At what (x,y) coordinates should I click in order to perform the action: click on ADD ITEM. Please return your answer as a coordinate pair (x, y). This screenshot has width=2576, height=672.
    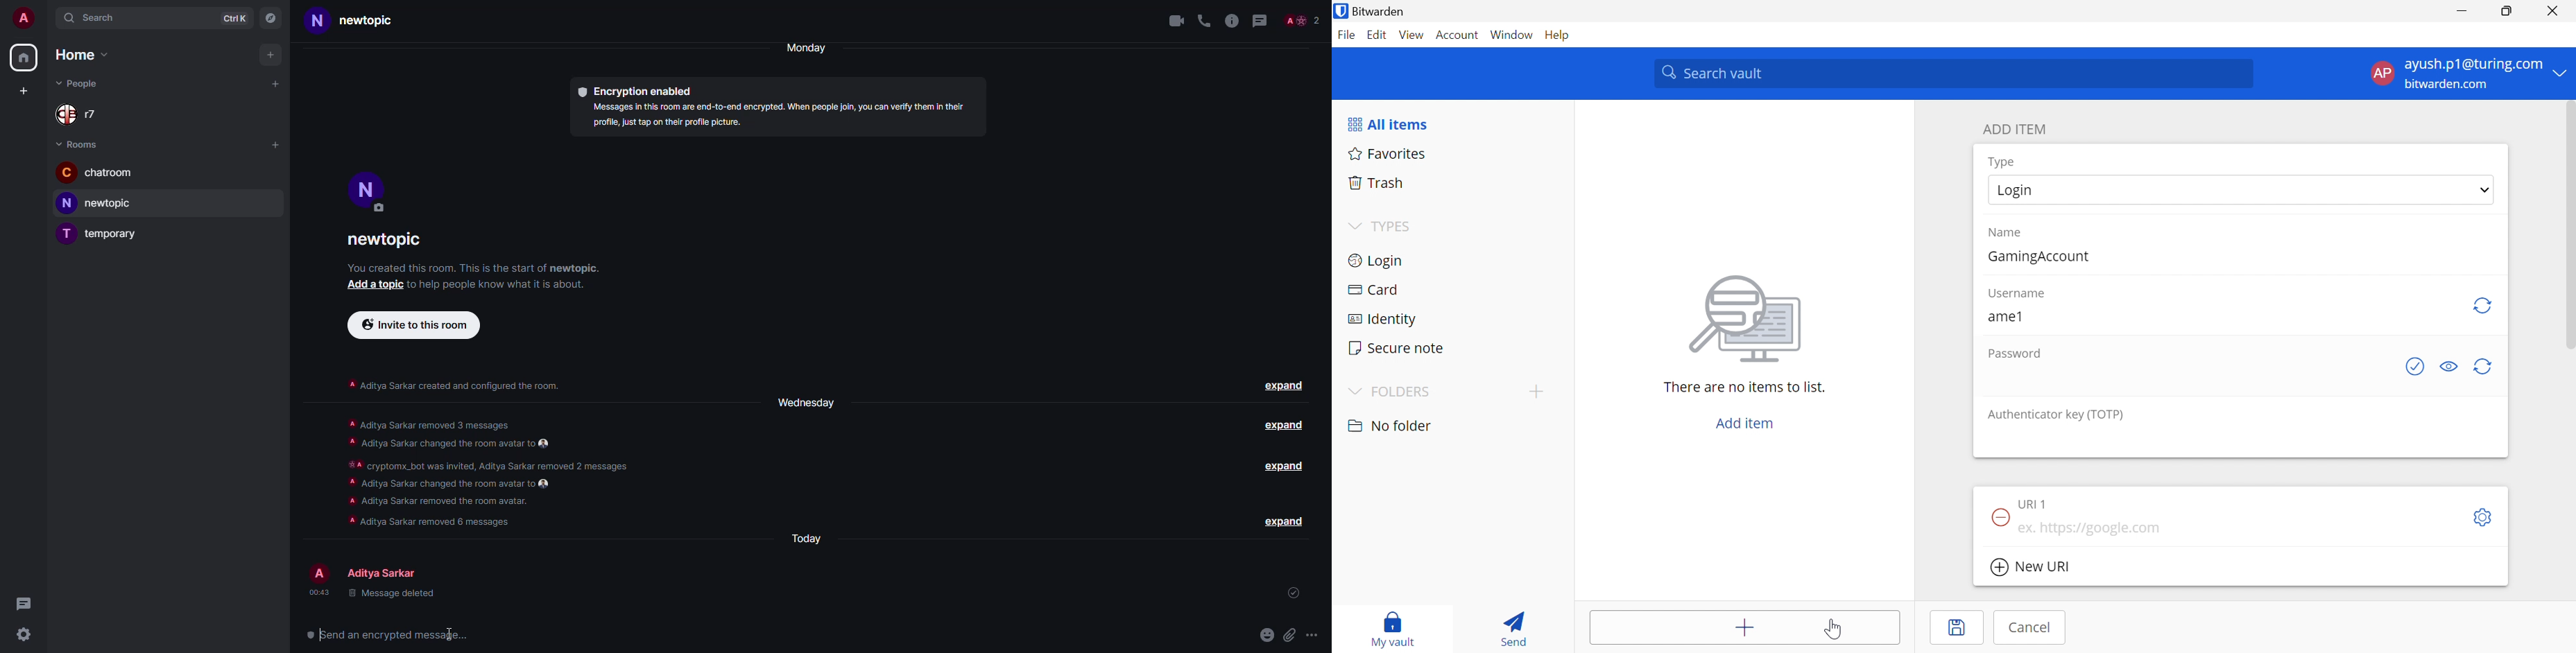
    Looking at the image, I should click on (2018, 130).